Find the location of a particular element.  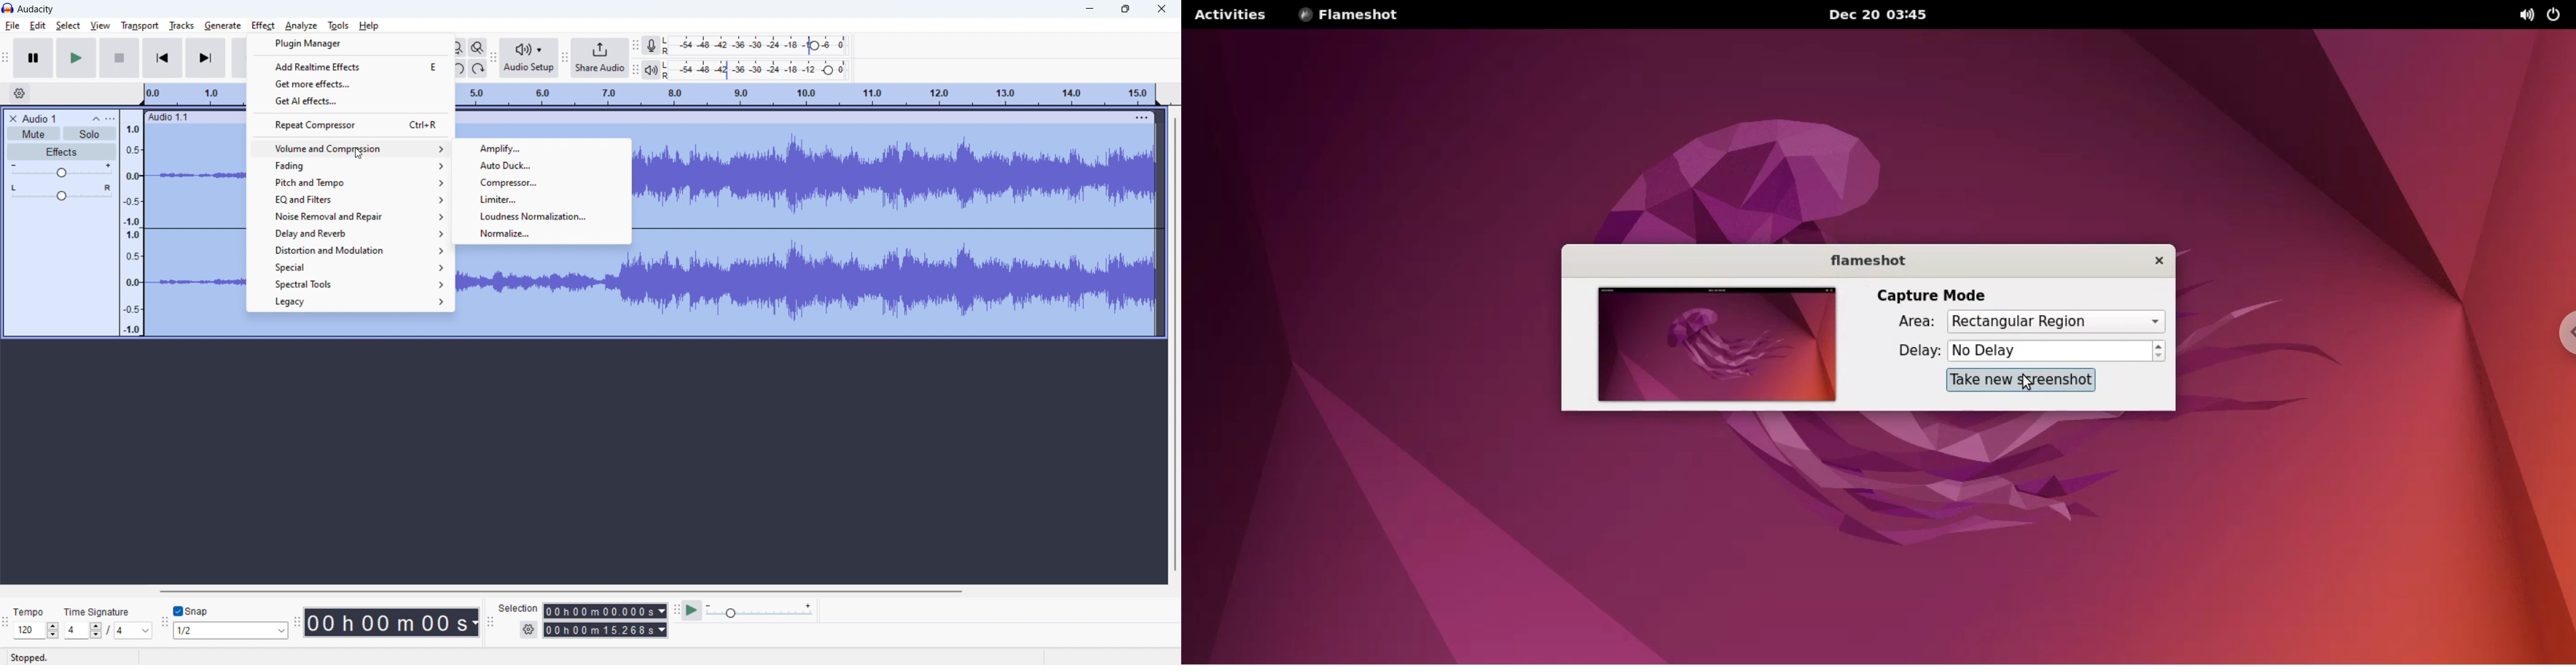

fit project to width is located at coordinates (459, 47).